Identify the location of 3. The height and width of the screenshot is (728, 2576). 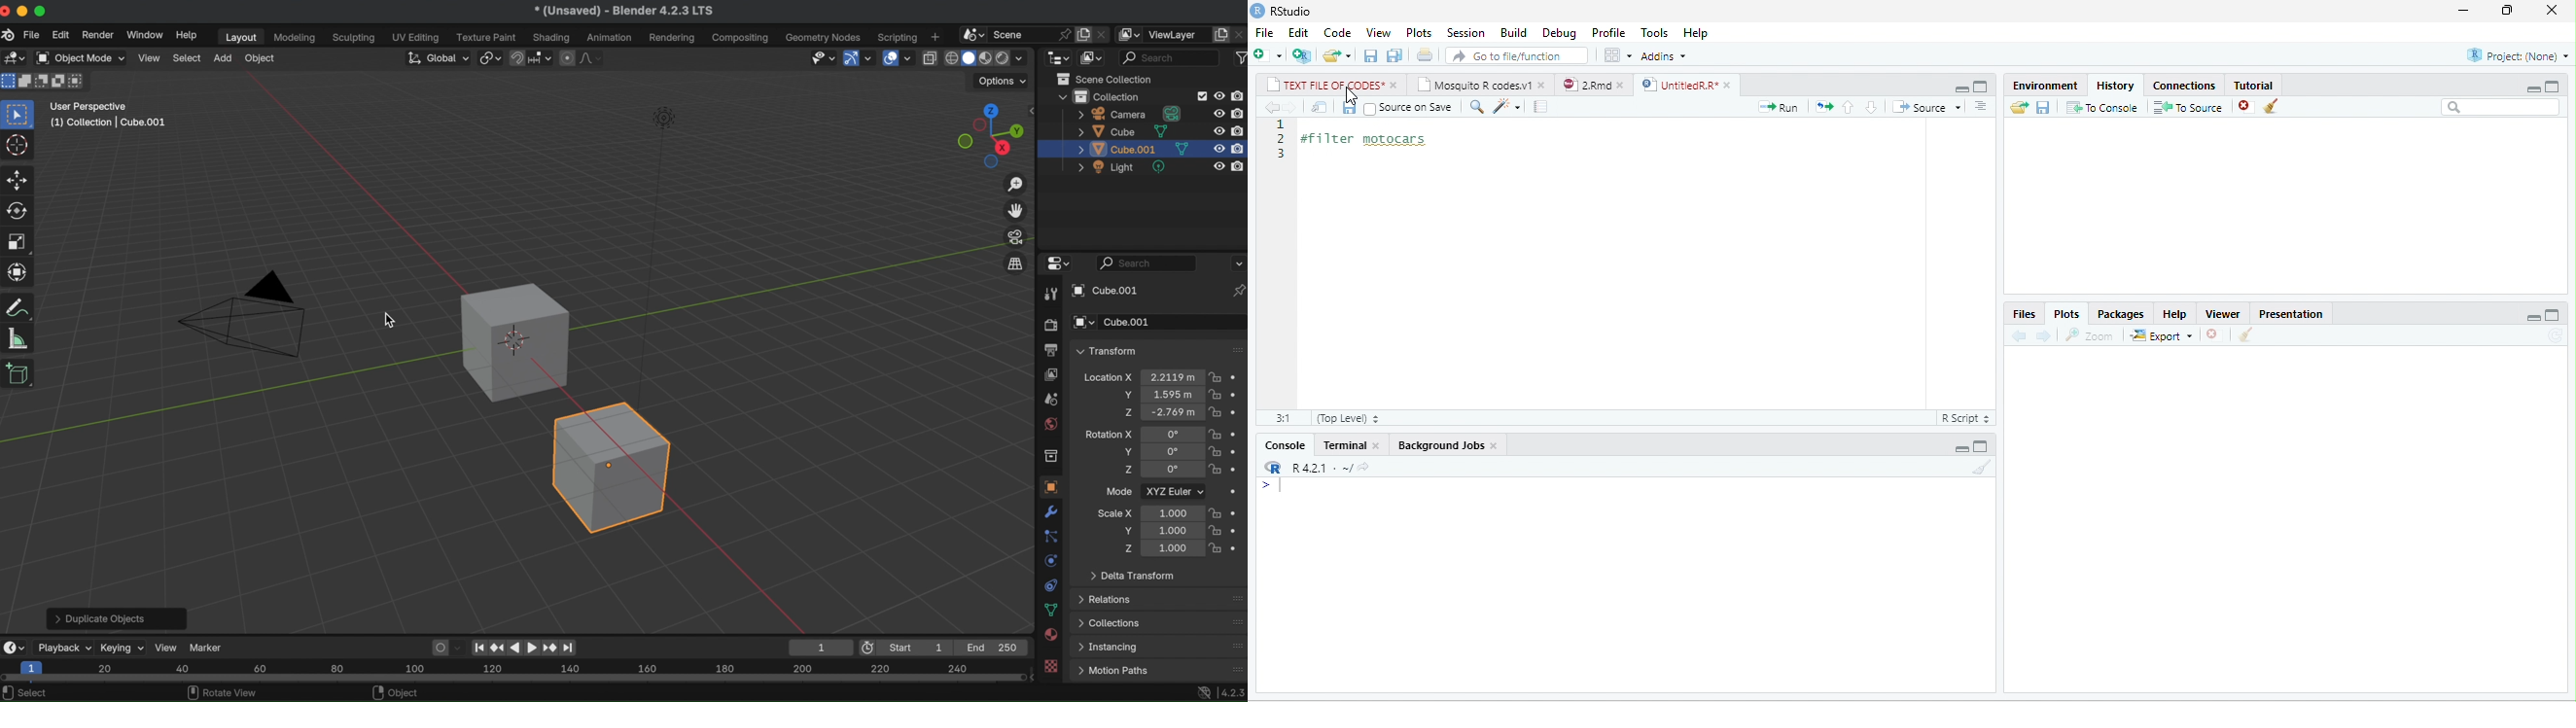
(1283, 154).